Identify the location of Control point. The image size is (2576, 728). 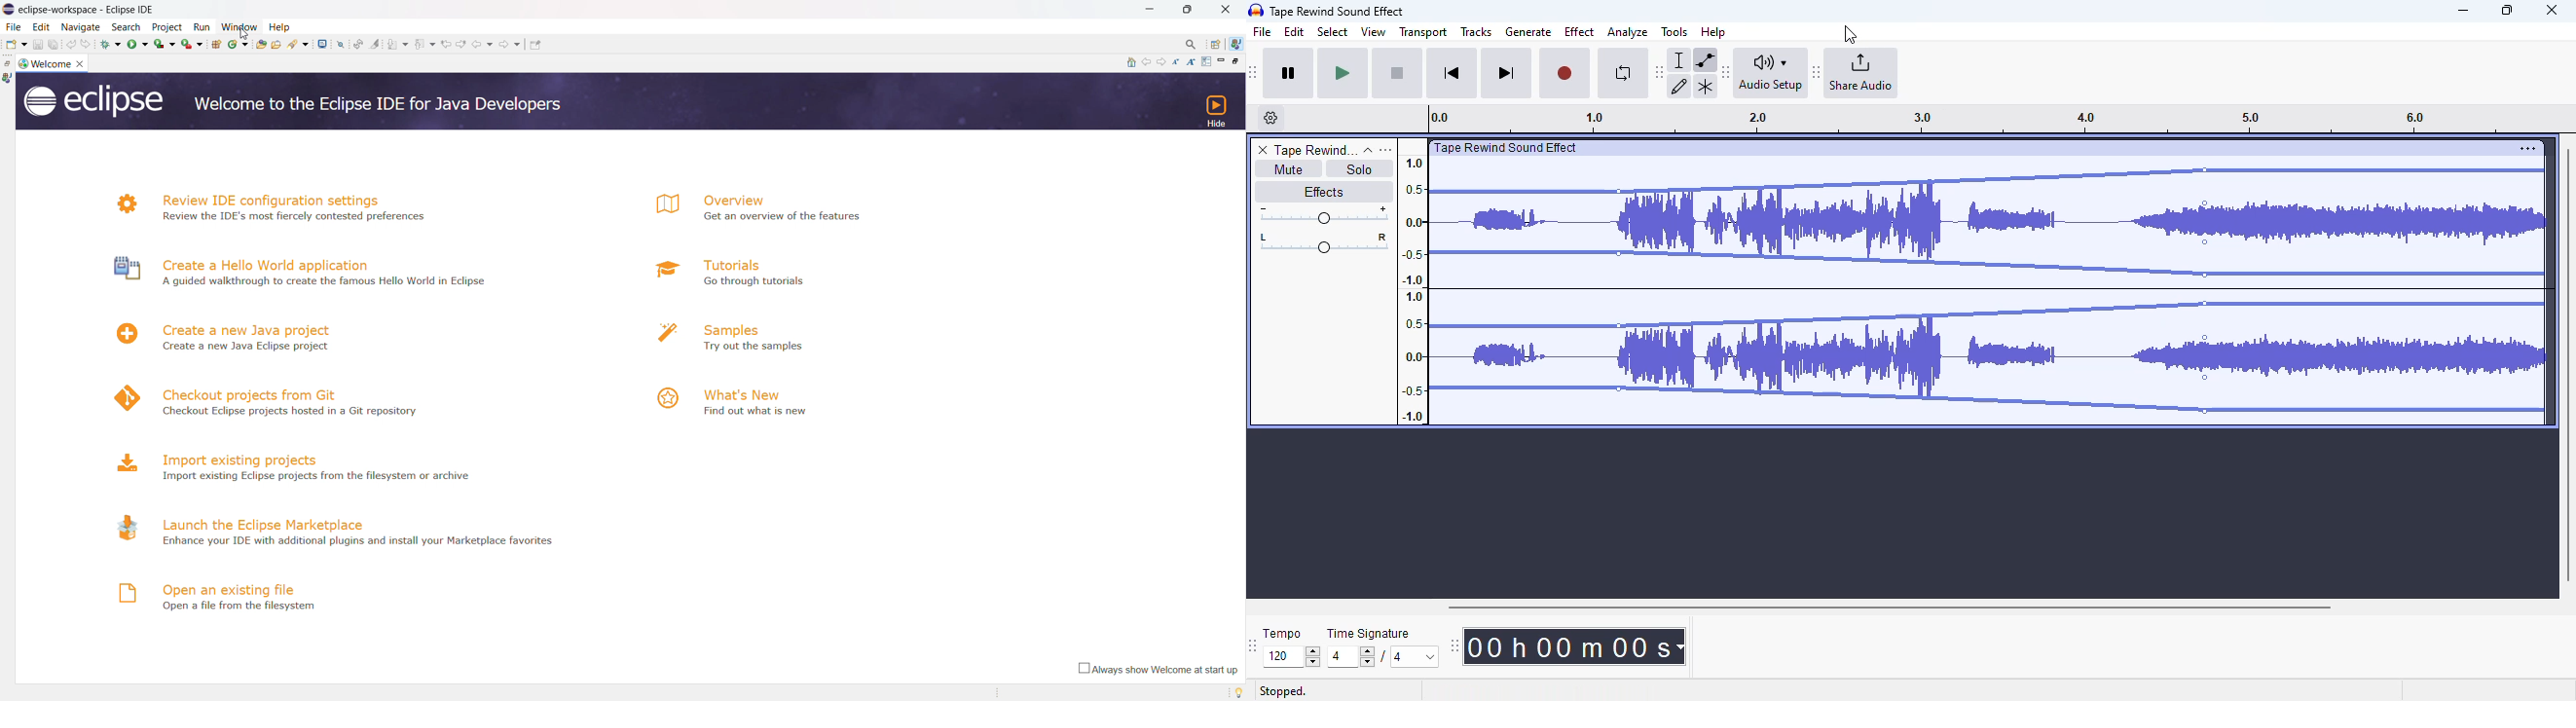
(2205, 170).